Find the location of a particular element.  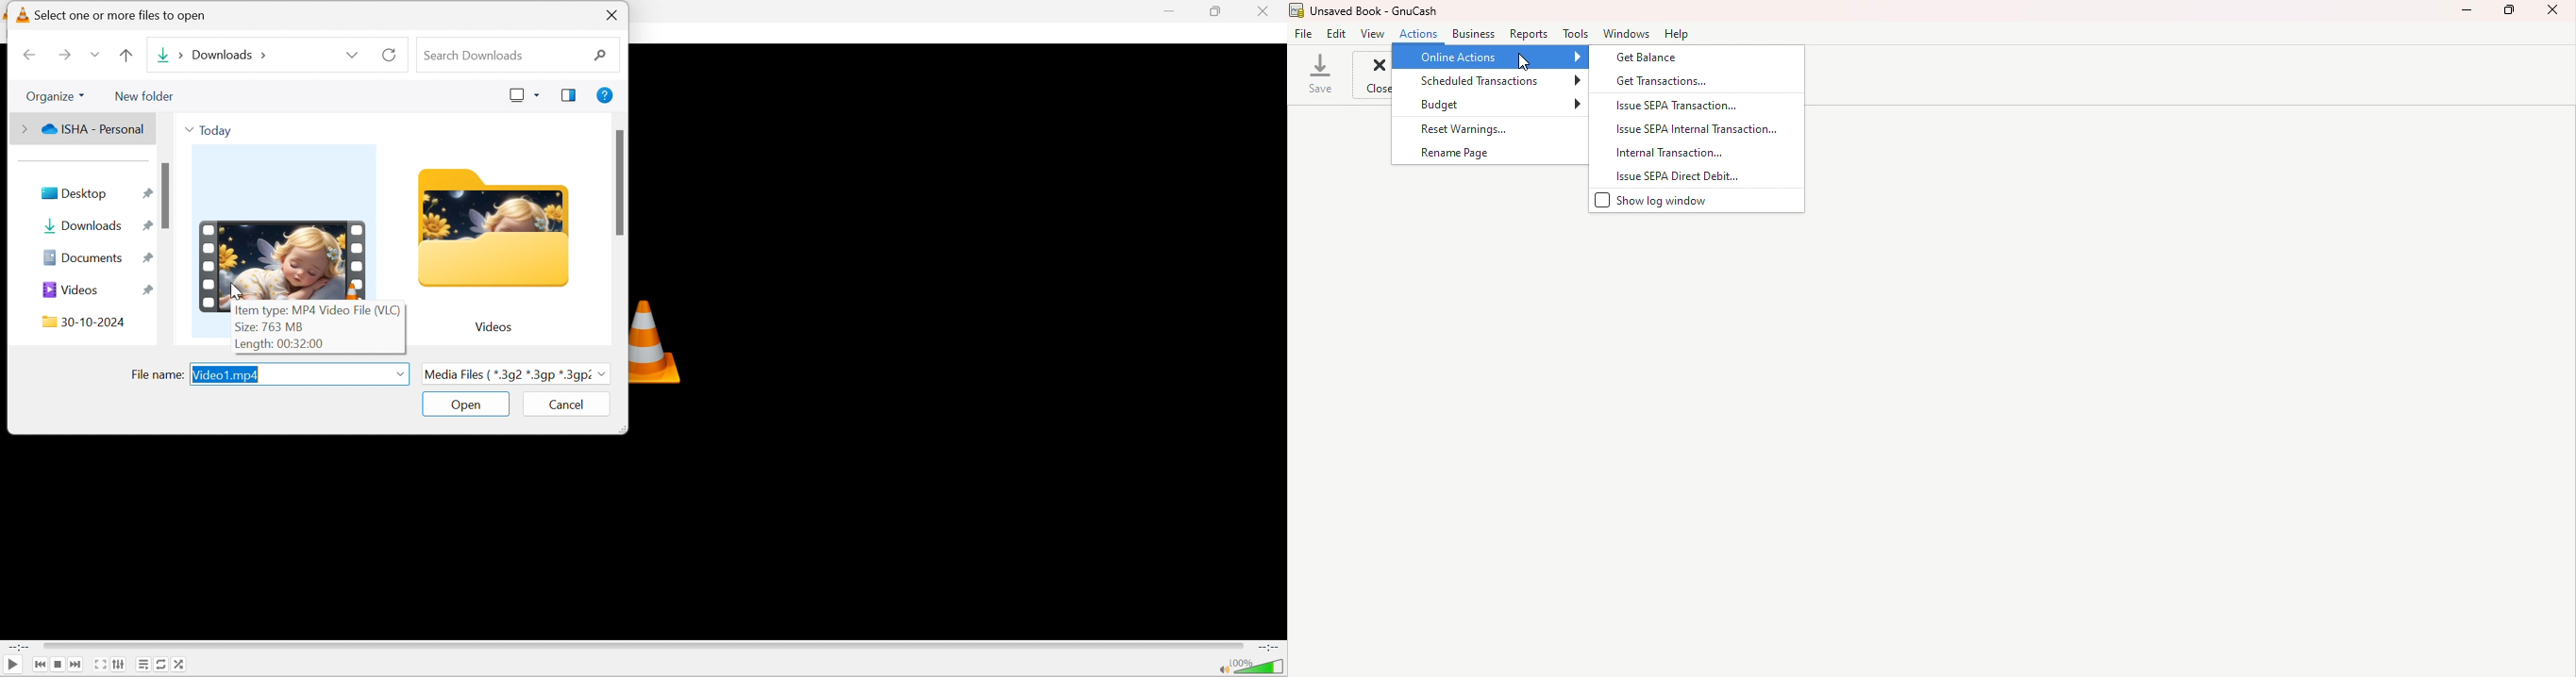

Desktop is located at coordinates (75, 195).